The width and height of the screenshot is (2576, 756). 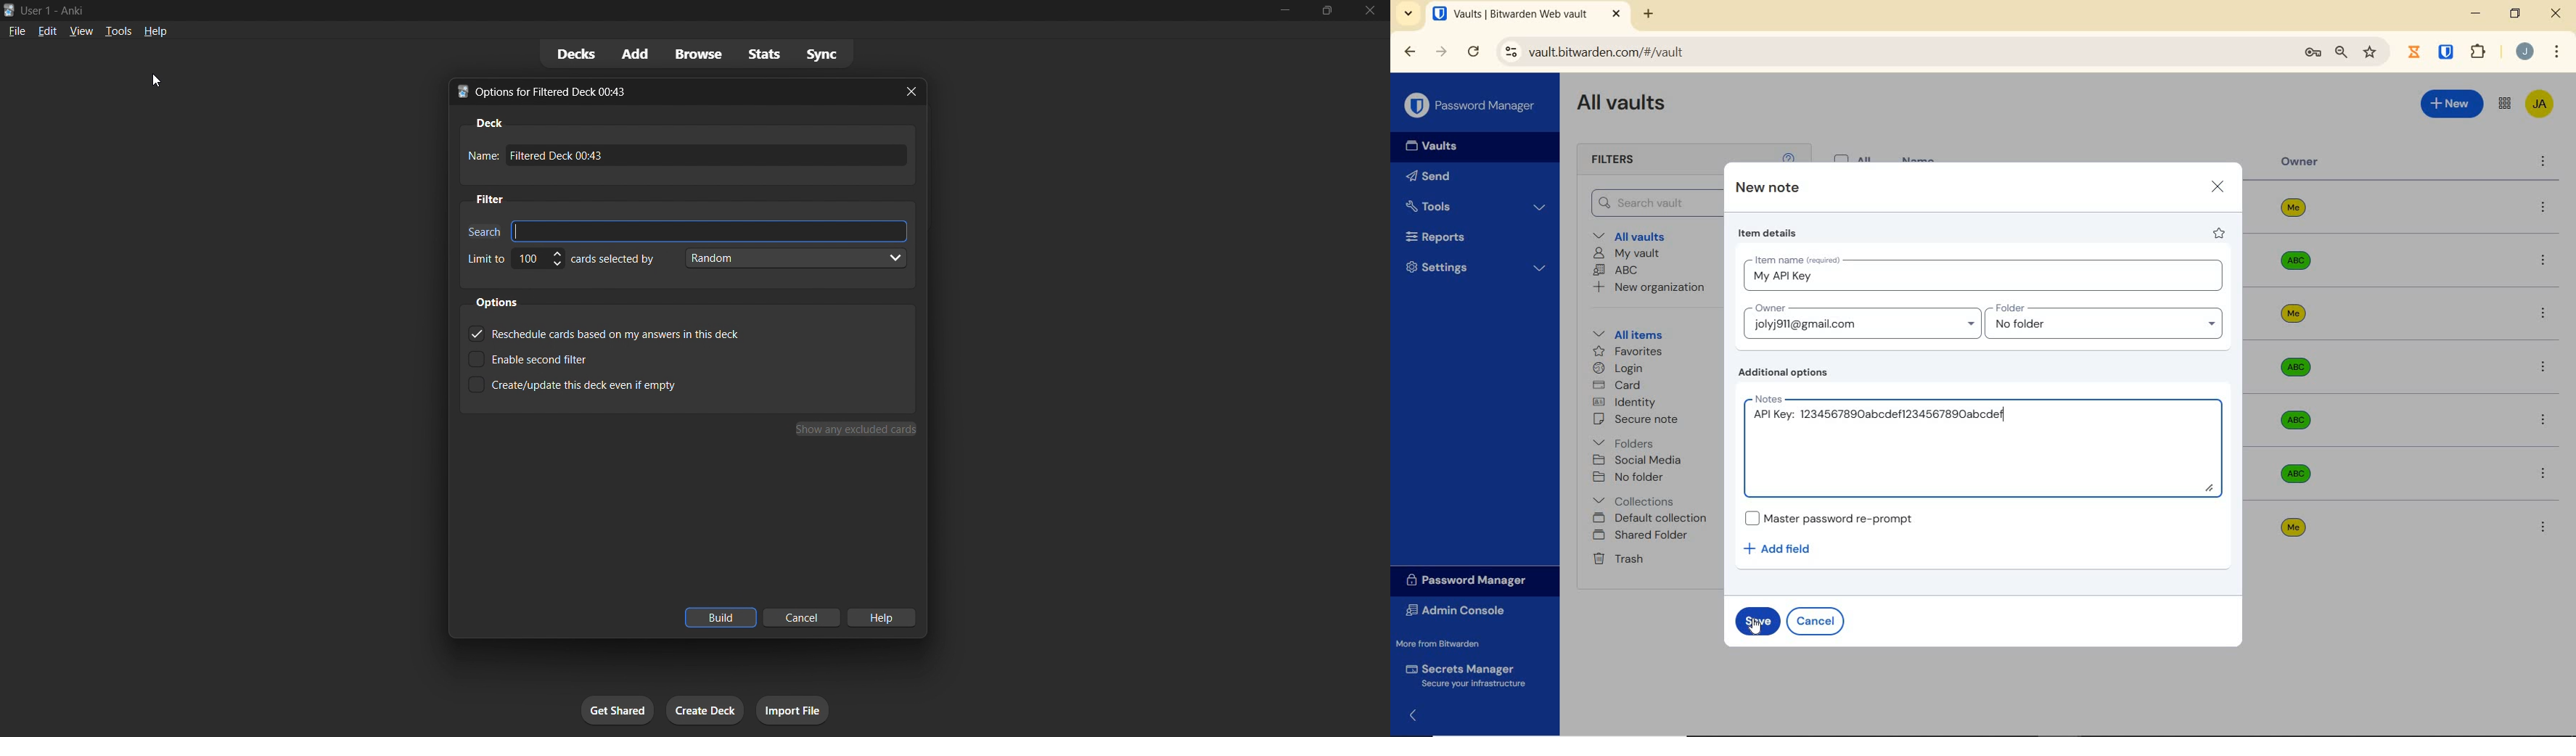 I want to click on tab title, so click(x=663, y=91).